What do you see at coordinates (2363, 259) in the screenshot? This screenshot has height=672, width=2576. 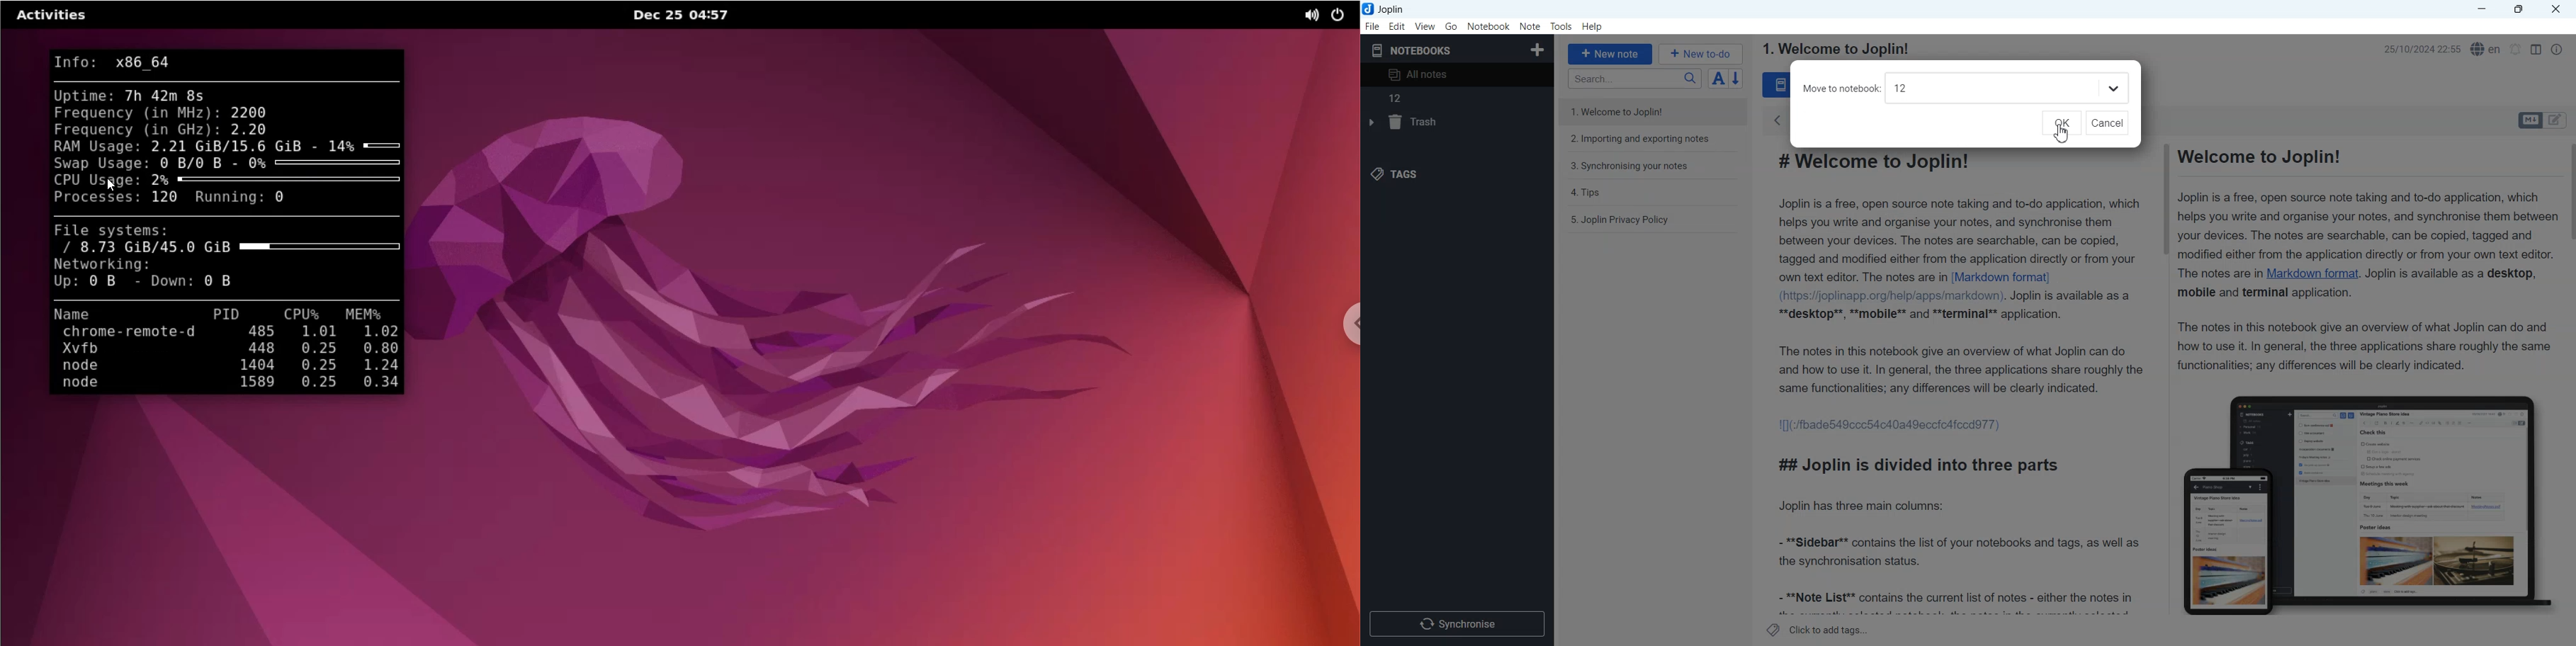 I see `Welcome to Joplin!

Joplin is a free, open source note taking and to-do application, which
helps you write and organise your notes, and synchronise them between
your devices. The notes are searchable, can be copied, tagged and
modified either from the application directly or from your own text editor.
The notes are in Markdown format. Joplin is available as a desktop,
mobile and terminal application.

The notes in this notebook give an overview of what Joplin can do and
how to use it. In general, the three applications share roughly the same
functionalities; any differences will be clearly indicated.` at bounding box center [2363, 259].